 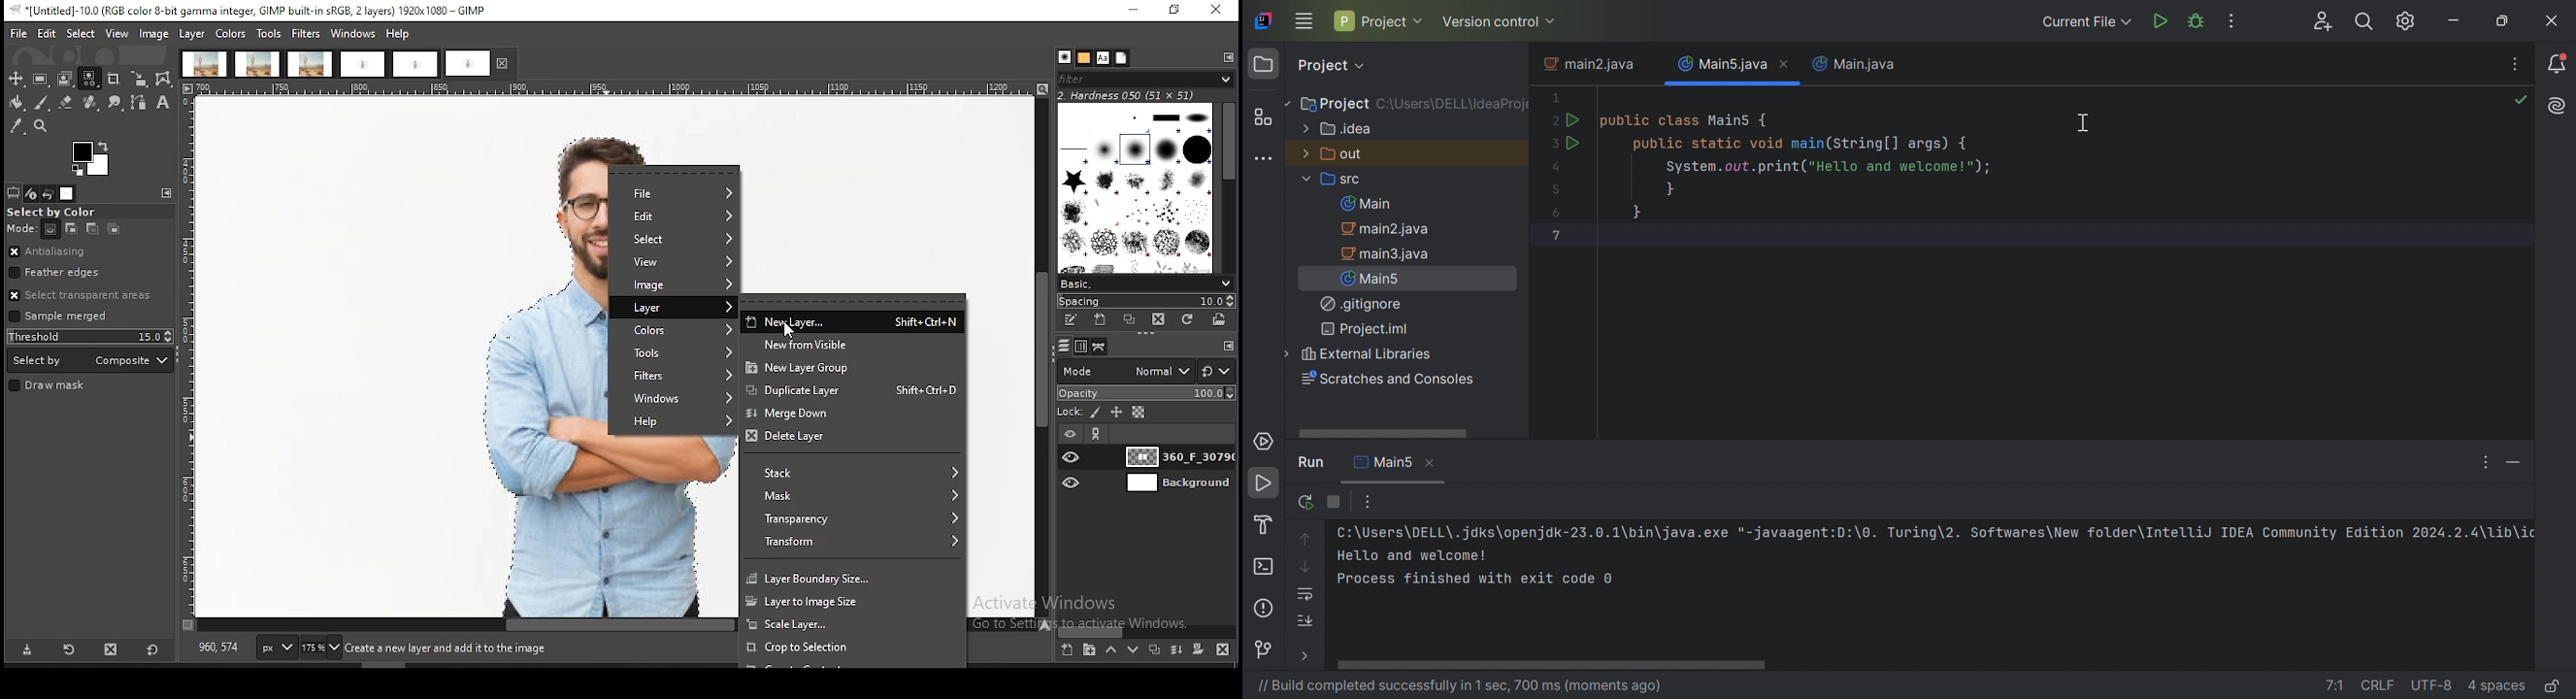 What do you see at coordinates (670, 423) in the screenshot?
I see `help` at bounding box center [670, 423].